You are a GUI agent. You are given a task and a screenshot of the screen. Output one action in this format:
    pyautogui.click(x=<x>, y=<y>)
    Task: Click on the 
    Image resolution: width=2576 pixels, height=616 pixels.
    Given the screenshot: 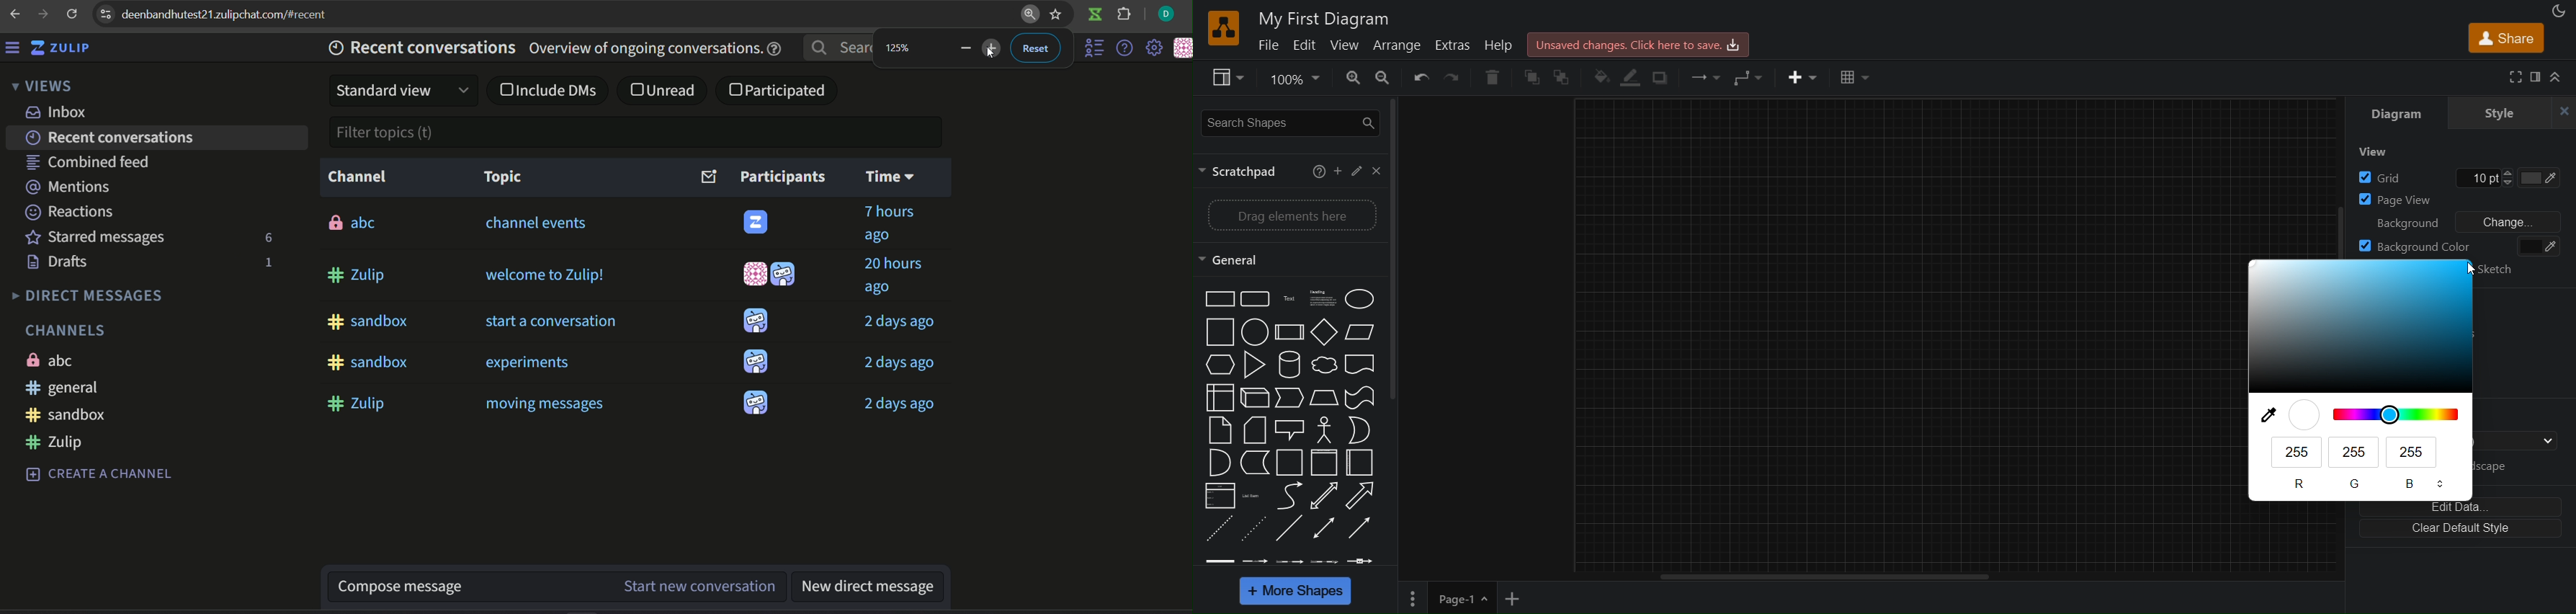 What is the action you would take?
    pyautogui.click(x=1499, y=47)
    